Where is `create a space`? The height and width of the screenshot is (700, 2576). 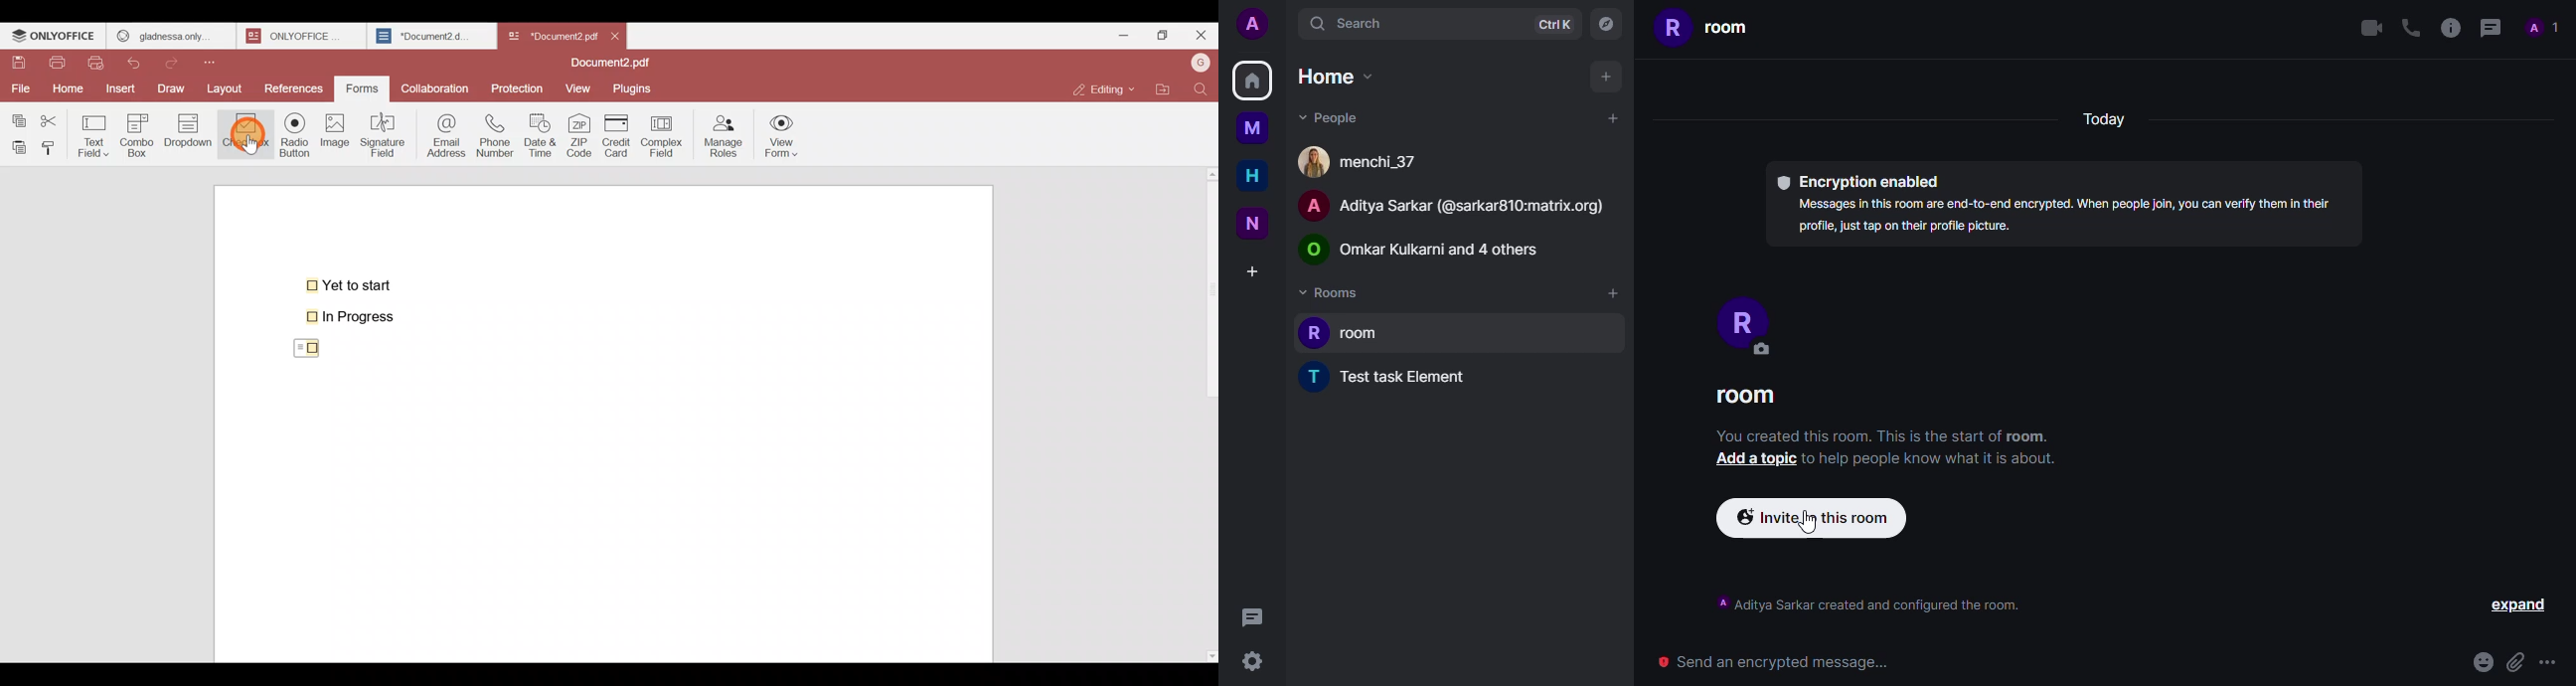 create a space is located at coordinates (1253, 269).